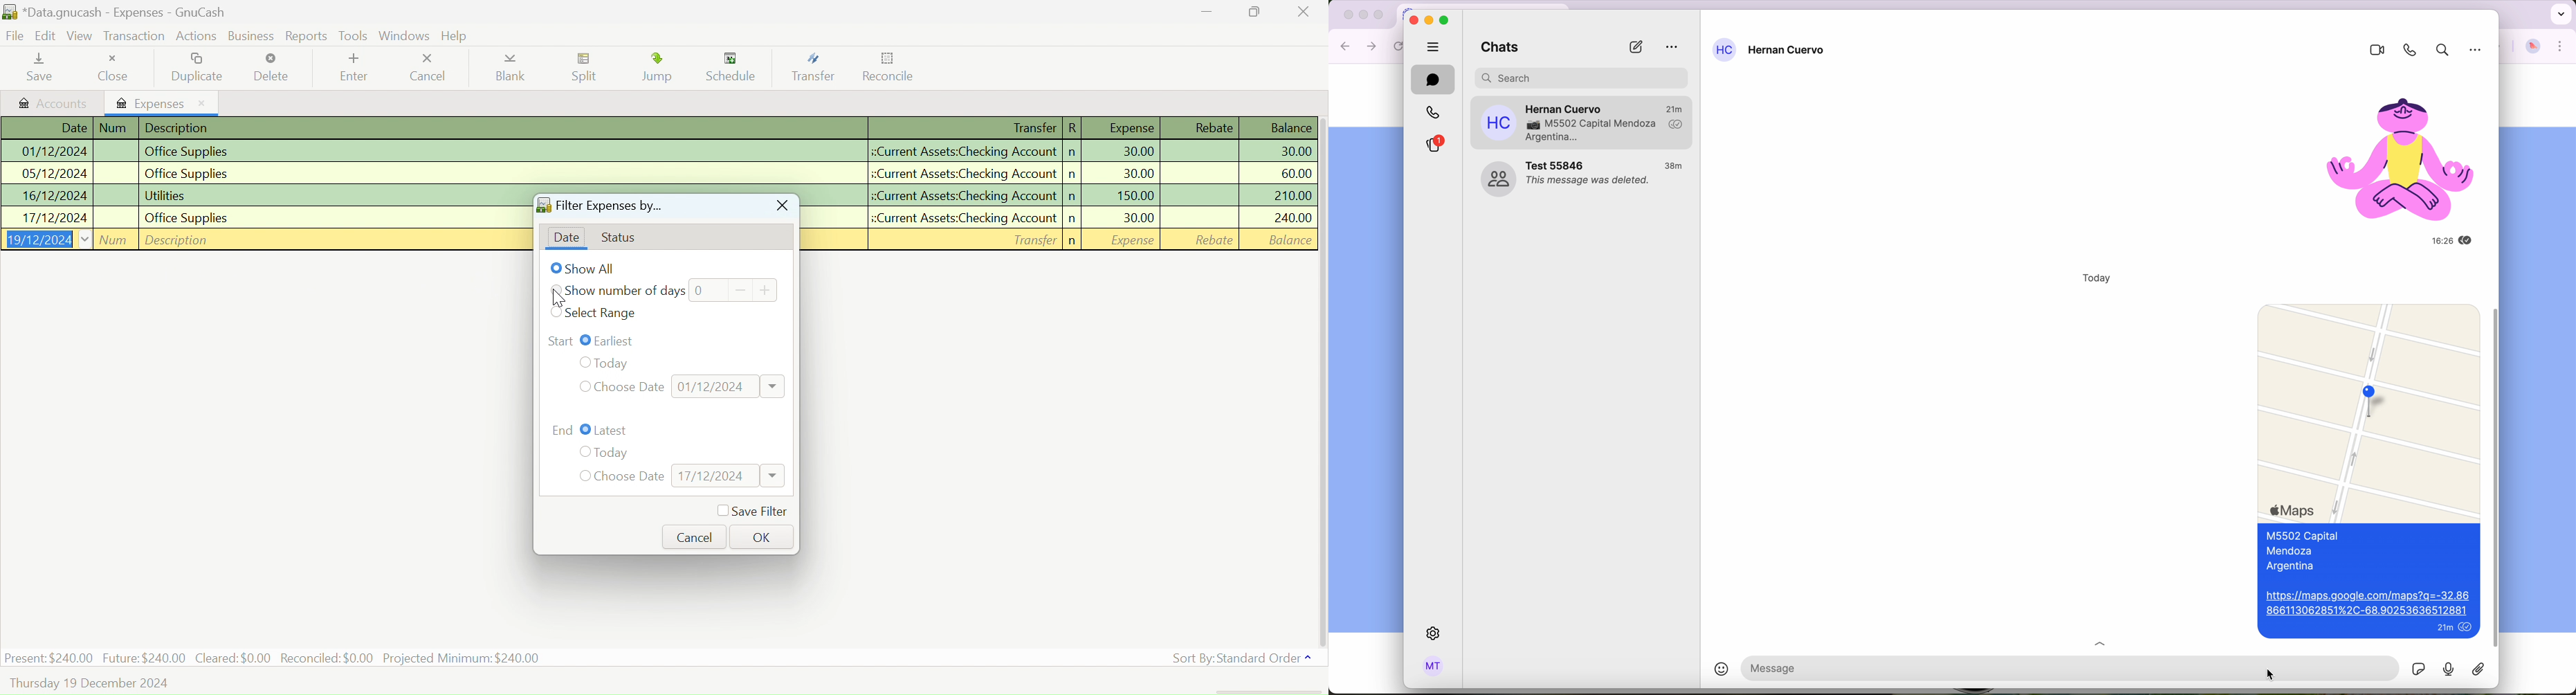  I want to click on Choose Date, so click(630, 477).